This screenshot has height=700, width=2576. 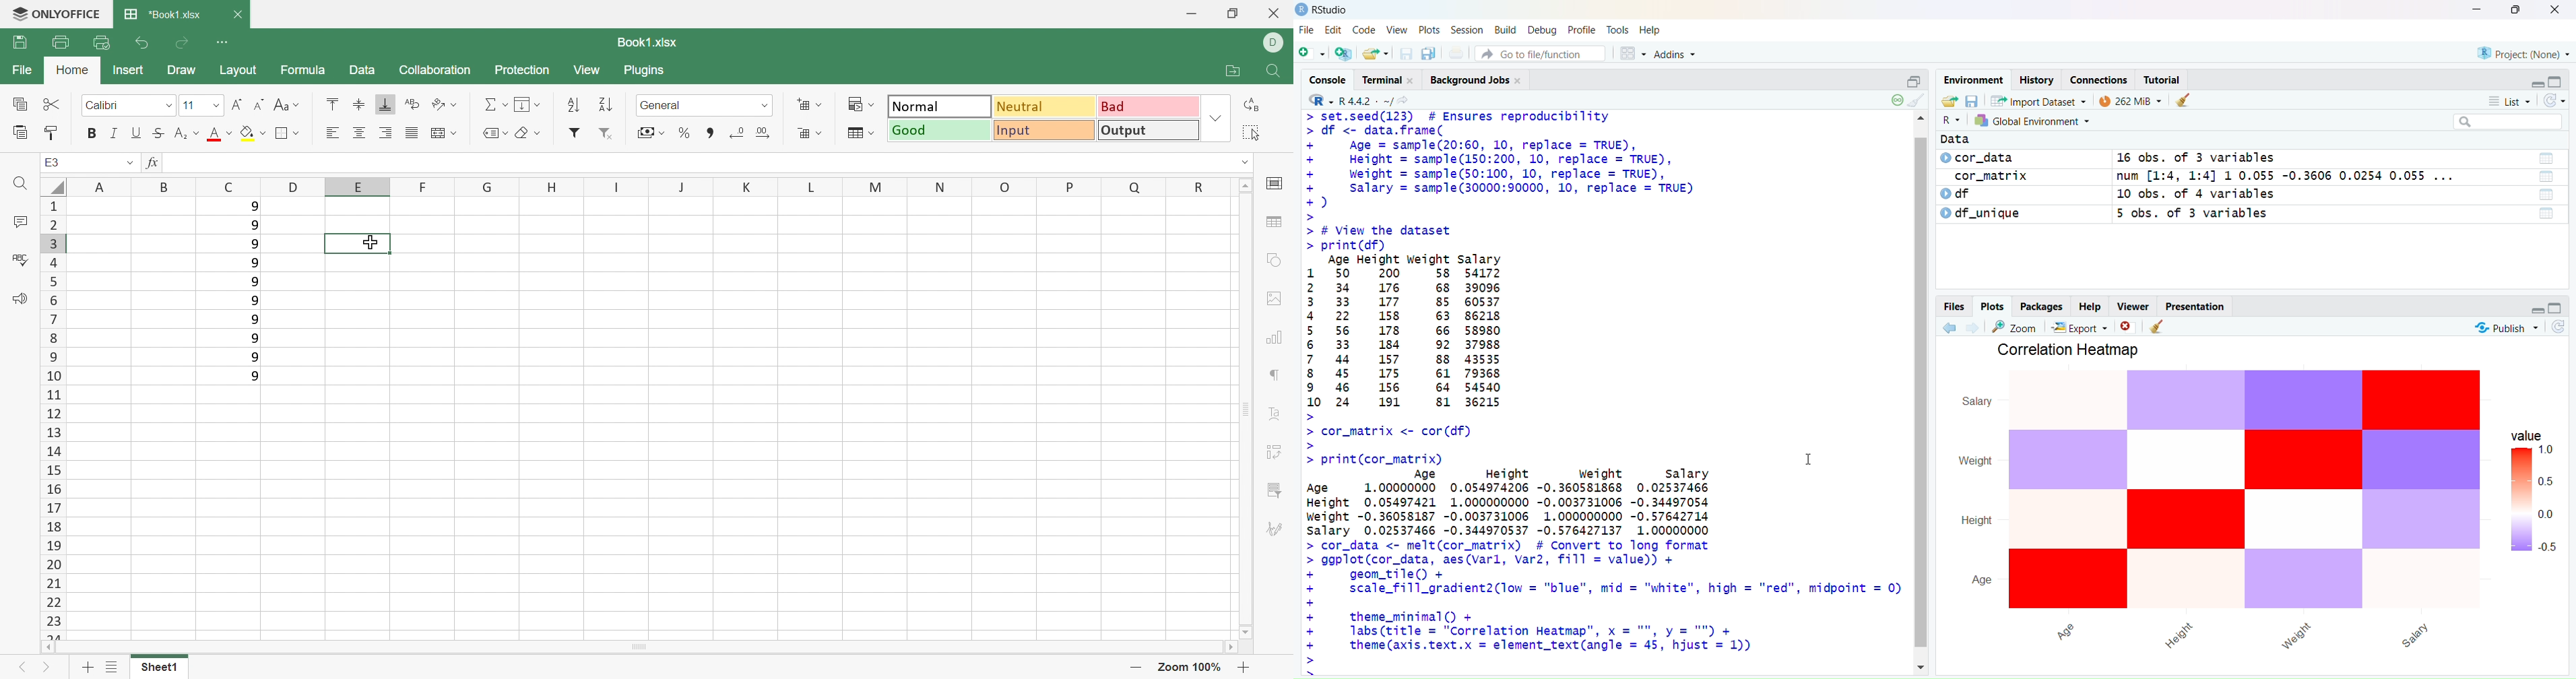 I want to click on List , so click(x=2549, y=195).